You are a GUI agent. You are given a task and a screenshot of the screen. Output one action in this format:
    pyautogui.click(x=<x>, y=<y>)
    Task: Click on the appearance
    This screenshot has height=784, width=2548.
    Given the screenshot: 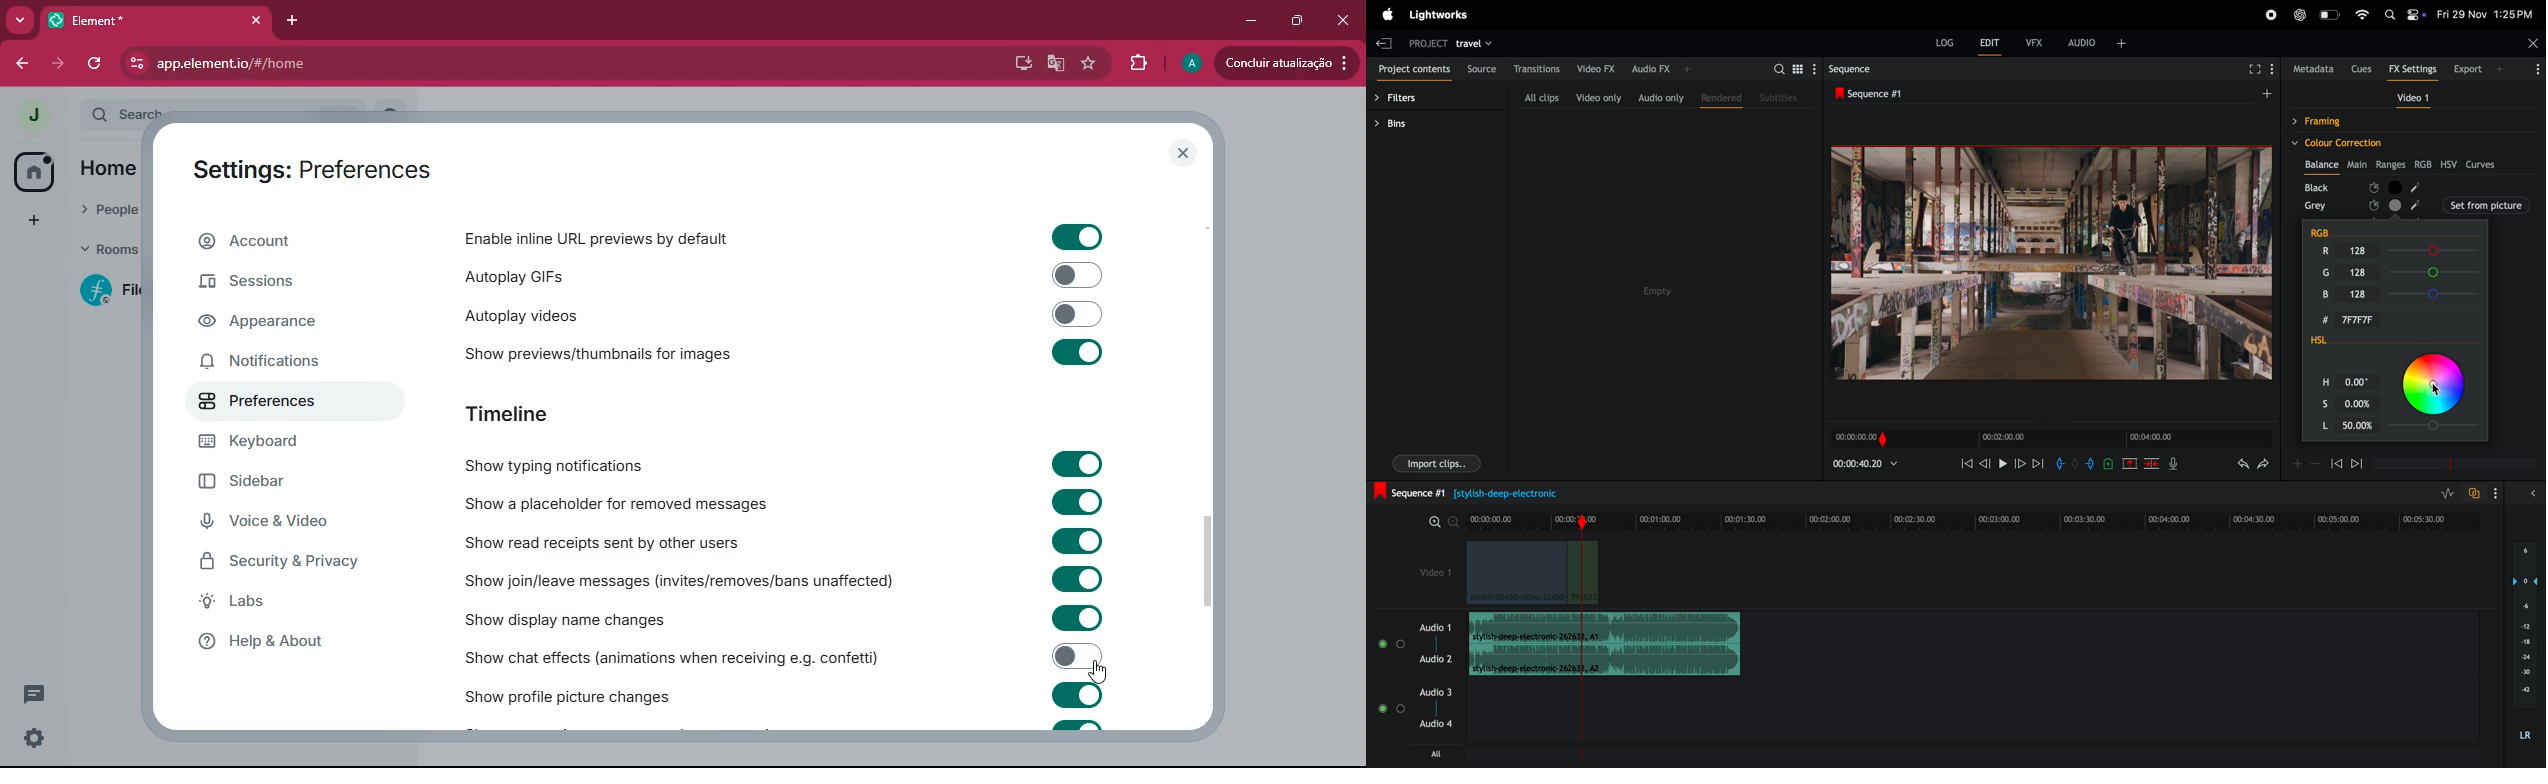 What is the action you would take?
    pyautogui.click(x=273, y=324)
    